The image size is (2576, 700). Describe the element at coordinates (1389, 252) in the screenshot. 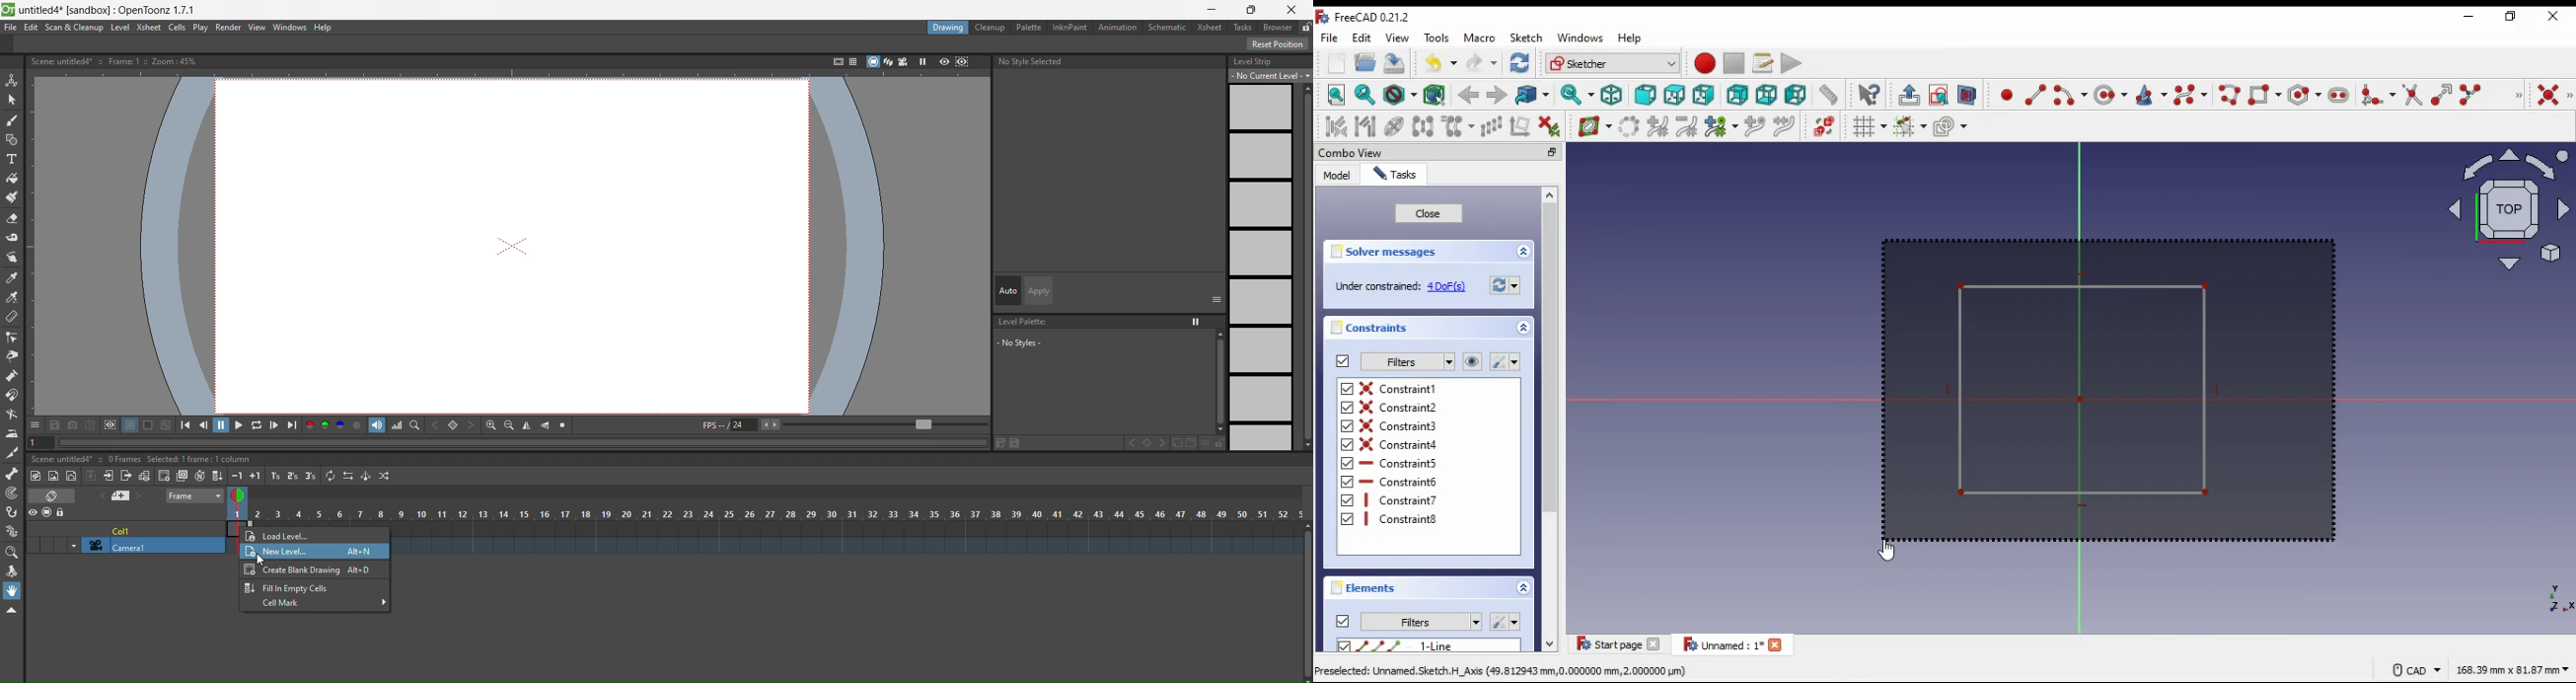

I see `solver messages` at that location.